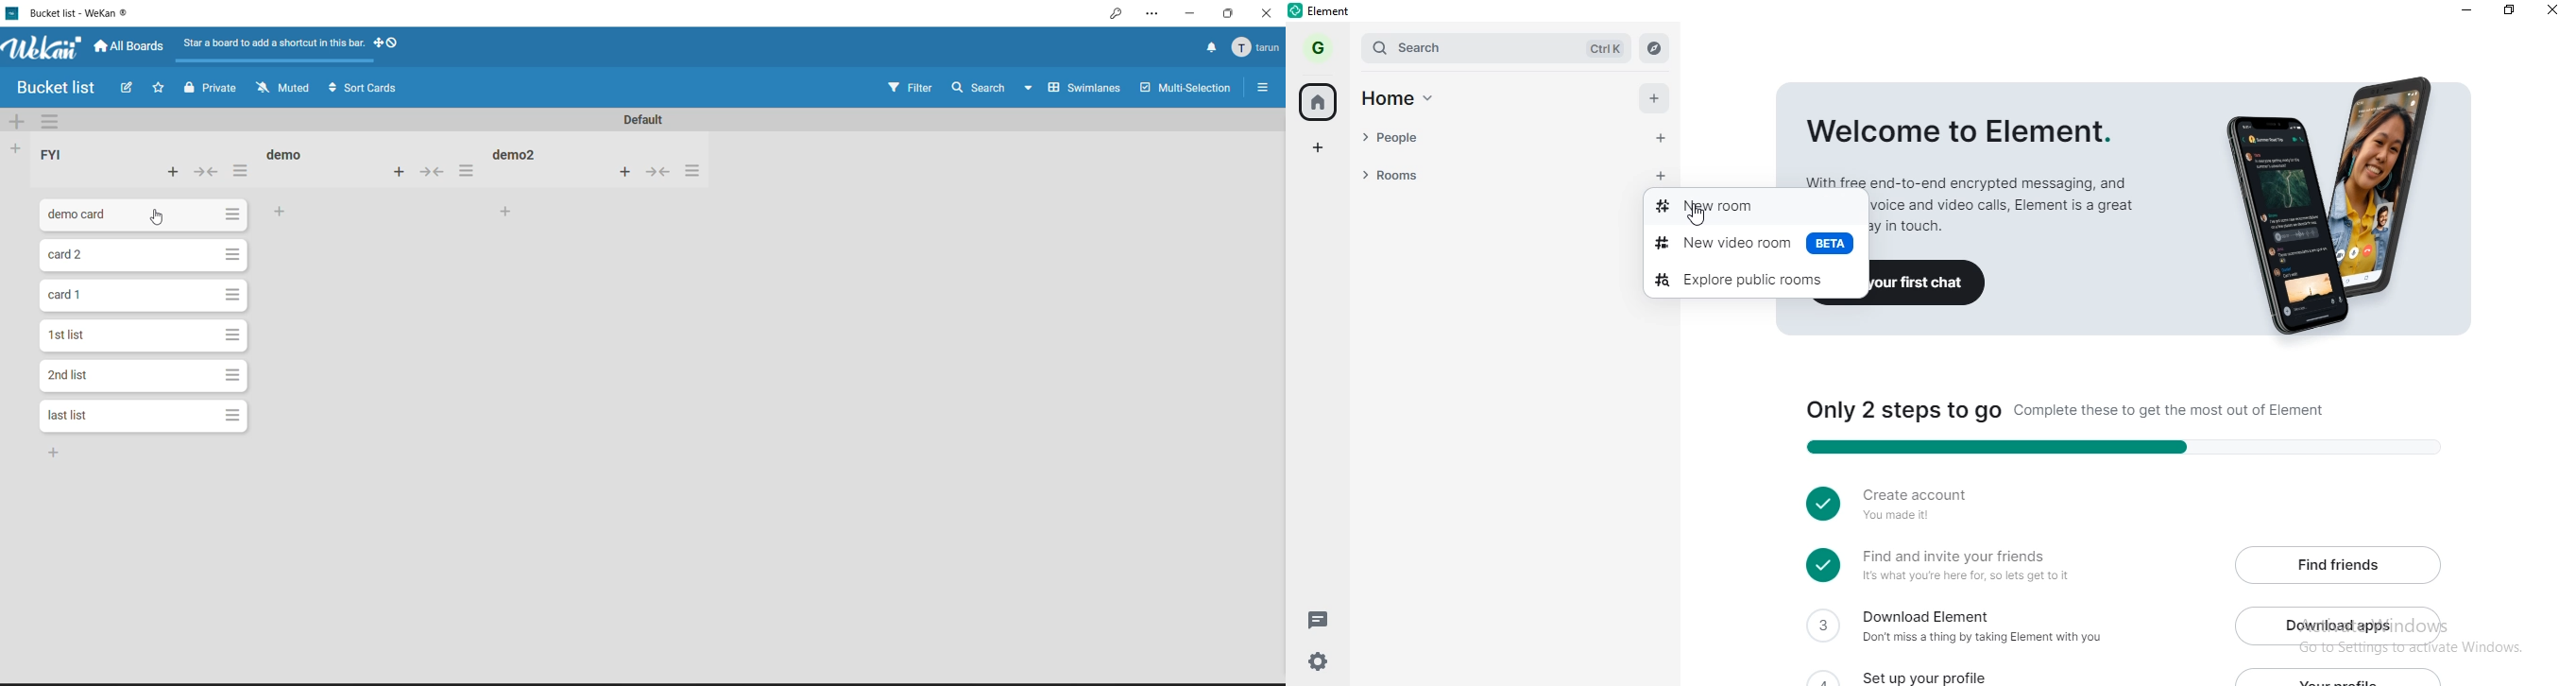 The height and width of the screenshot is (700, 2576). What do you see at coordinates (1187, 13) in the screenshot?
I see `minimize` at bounding box center [1187, 13].